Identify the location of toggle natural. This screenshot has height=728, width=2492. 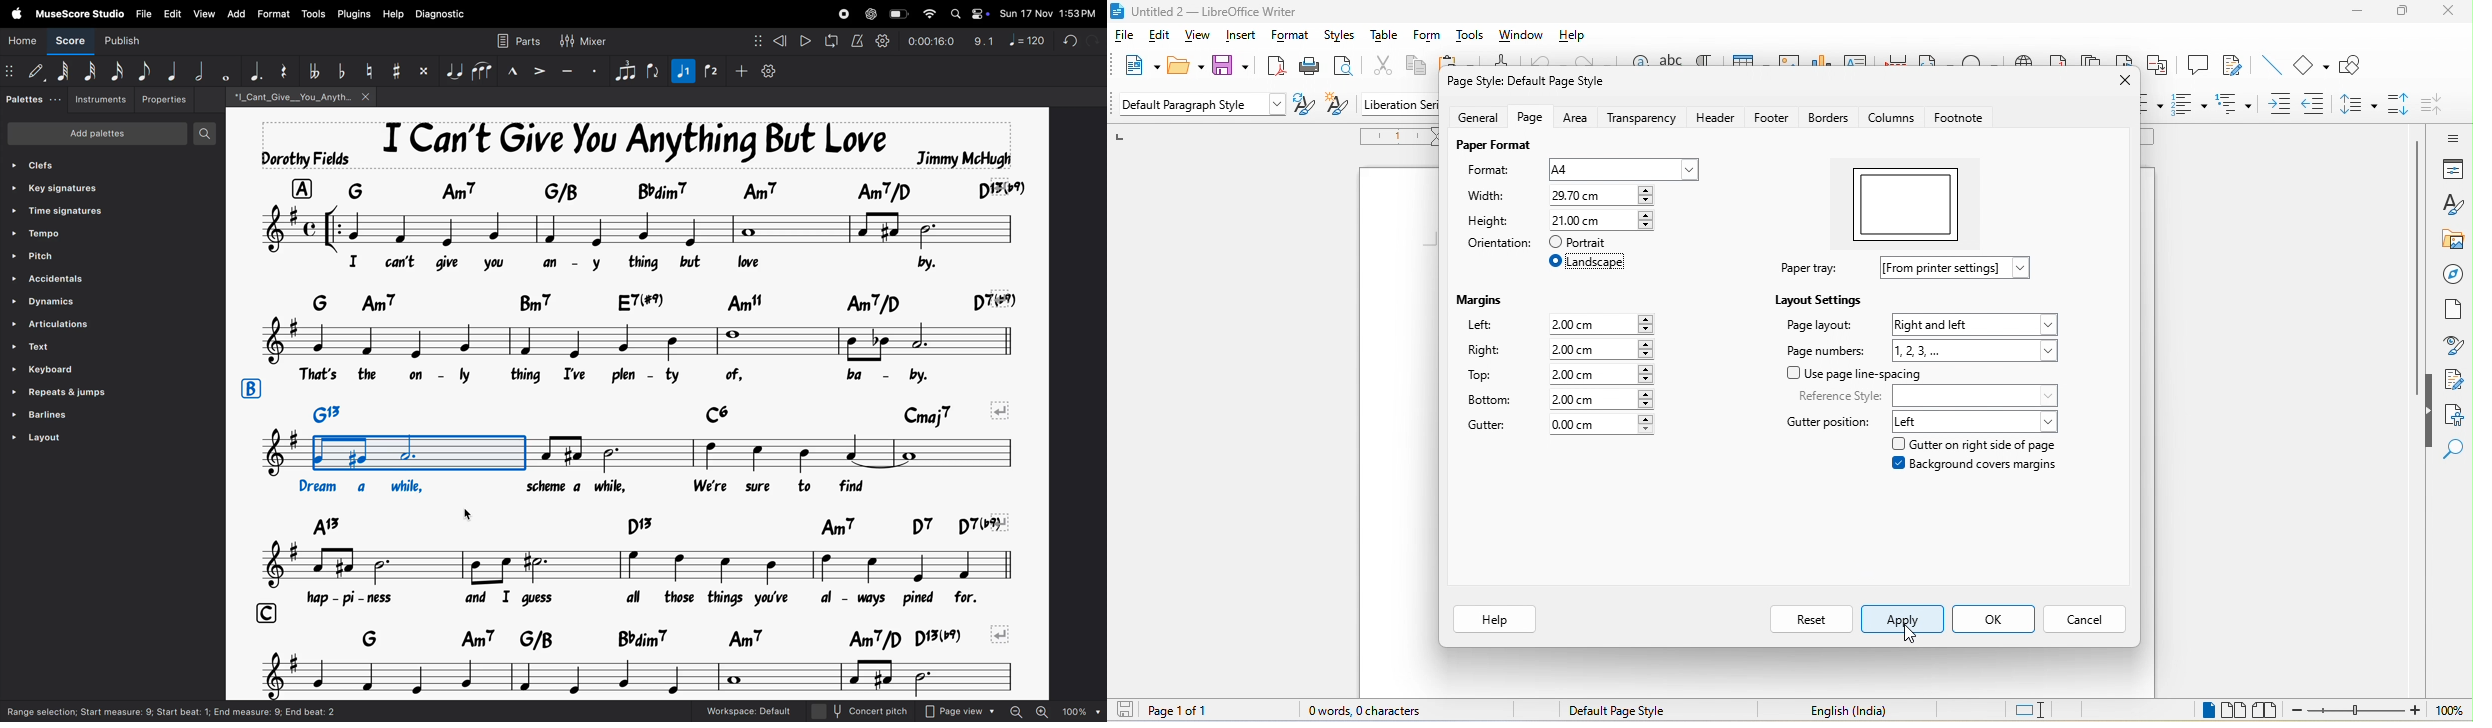
(368, 69).